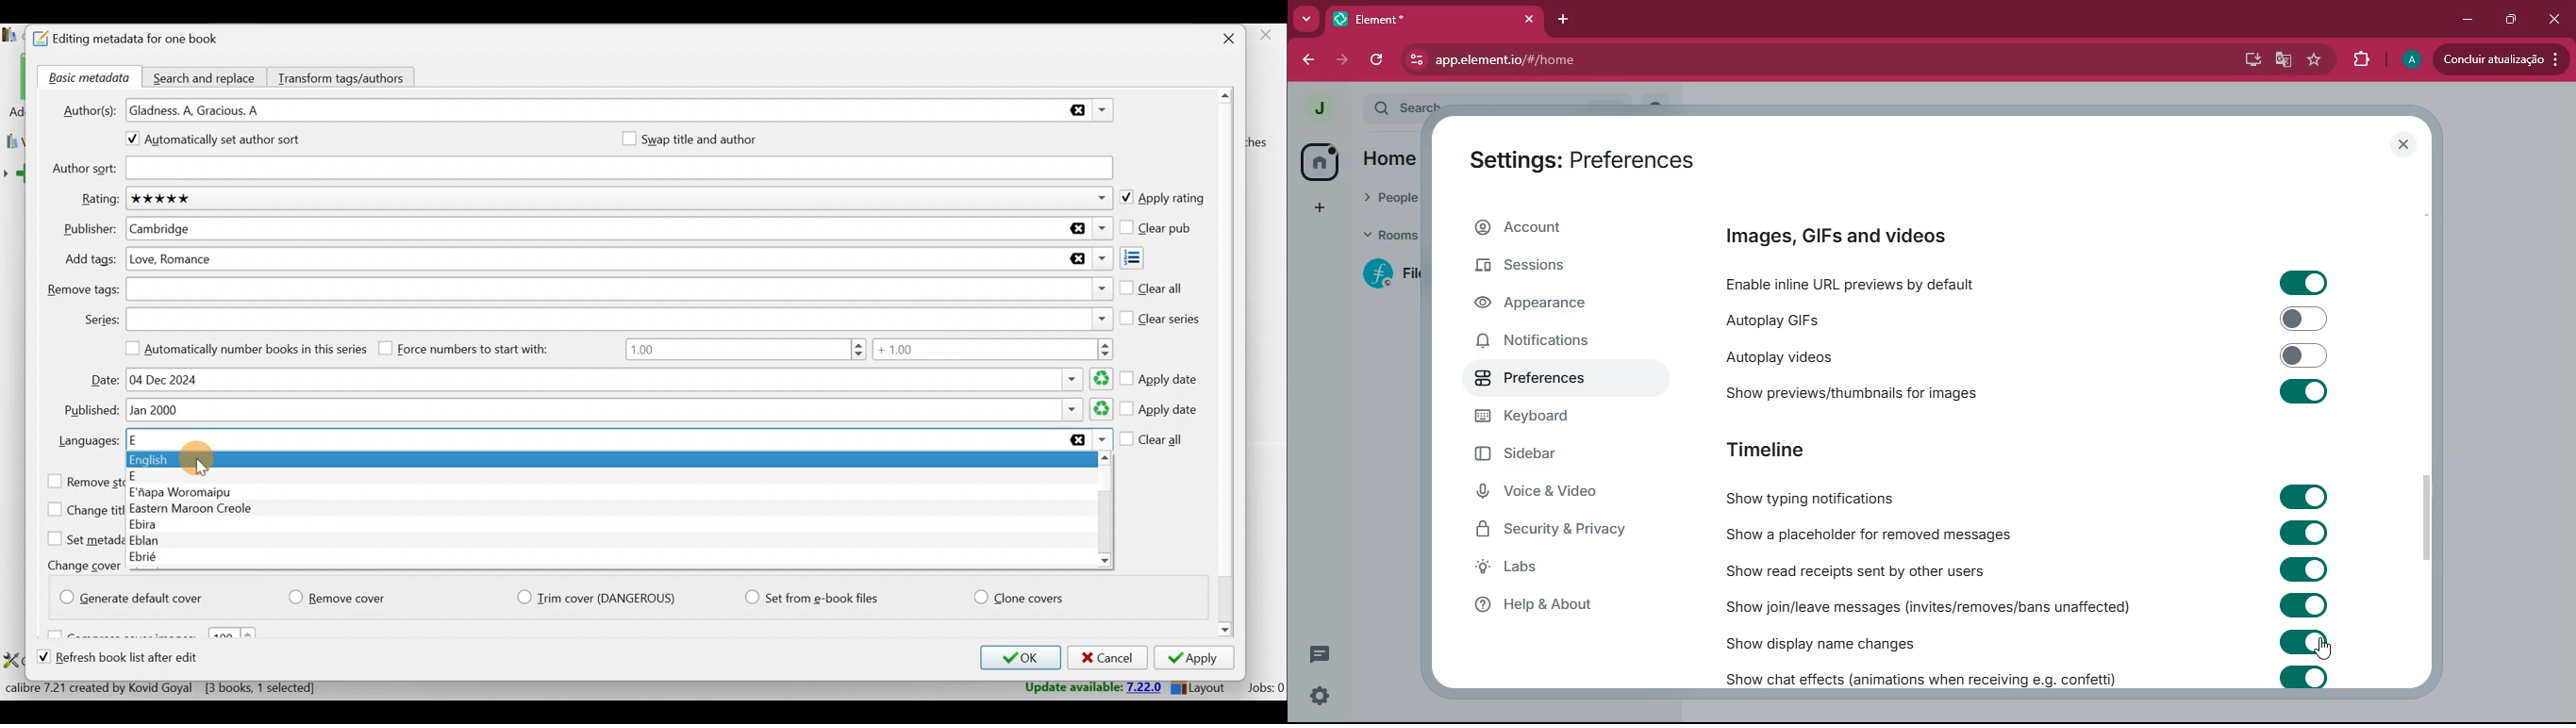 The width and height of the screenshot is (2576, 728). I want to click on Clear pub, so click(1158, 229).